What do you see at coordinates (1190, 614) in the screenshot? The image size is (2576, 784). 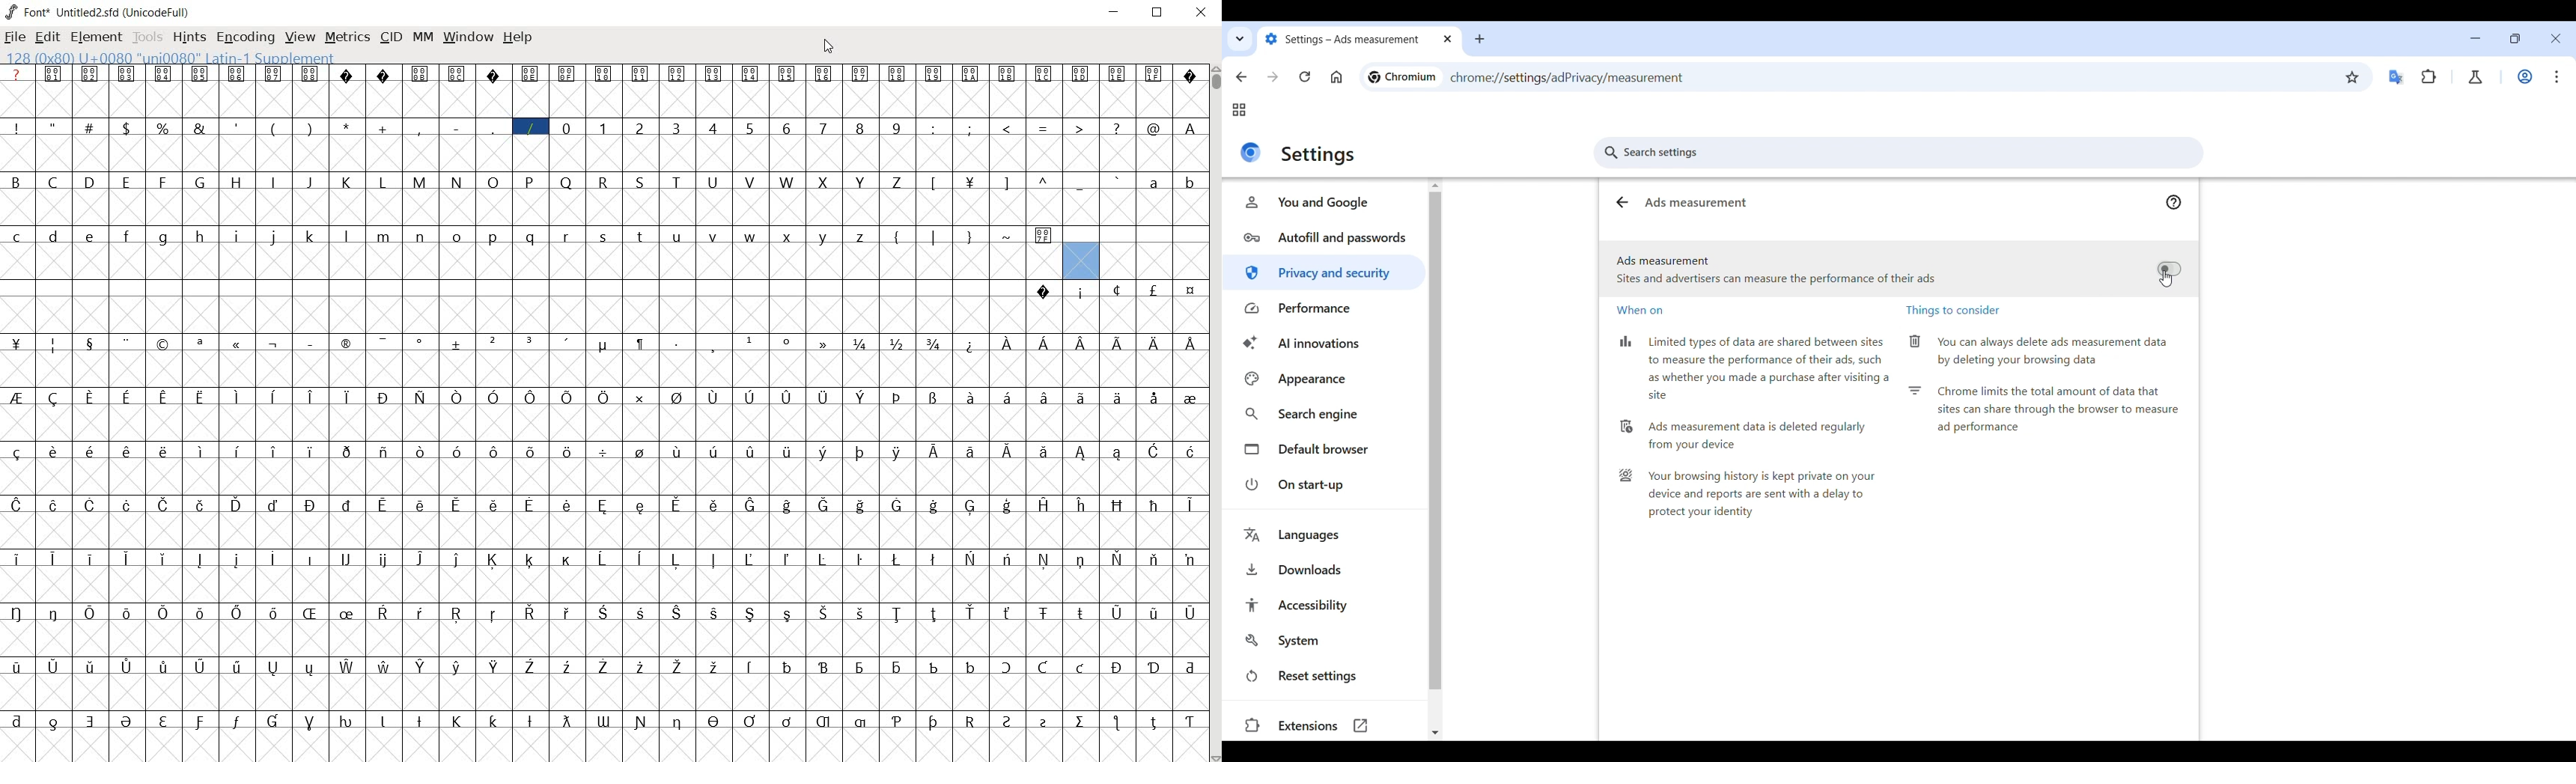 I see `glyph` at bounding box center [1190, 614].